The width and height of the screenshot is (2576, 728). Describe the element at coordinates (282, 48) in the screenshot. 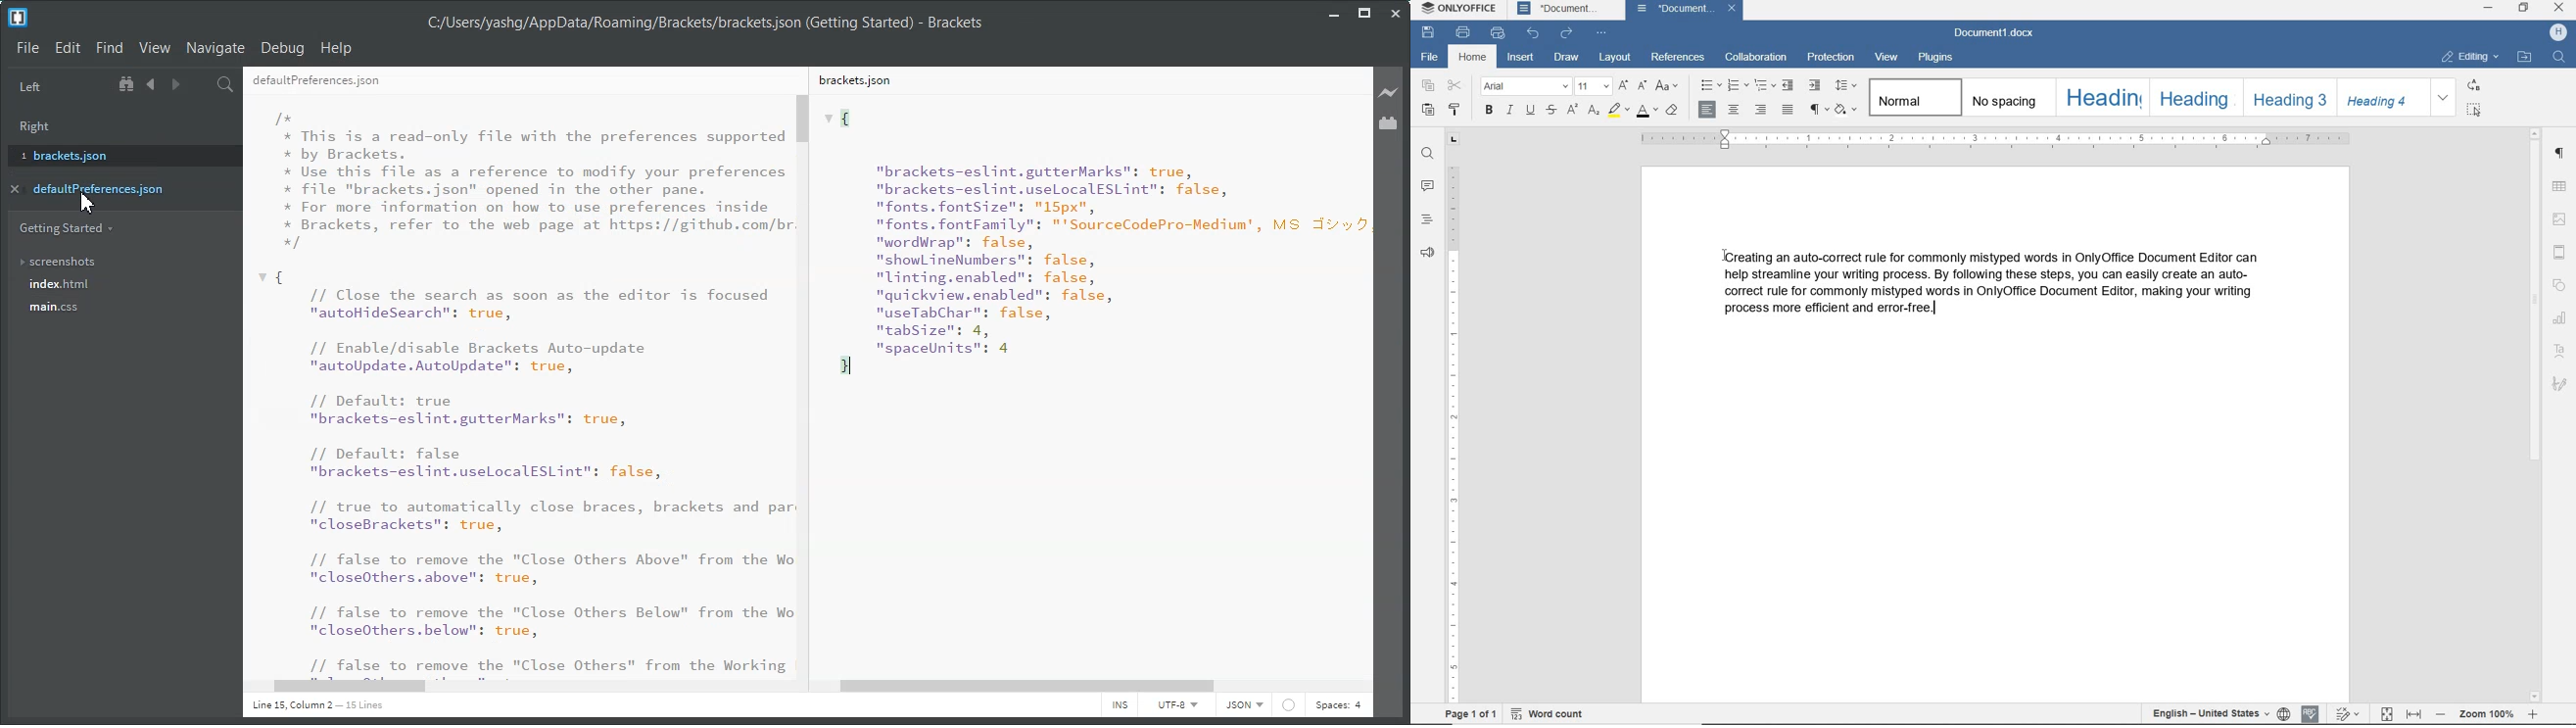

I see `Debug` at that location.